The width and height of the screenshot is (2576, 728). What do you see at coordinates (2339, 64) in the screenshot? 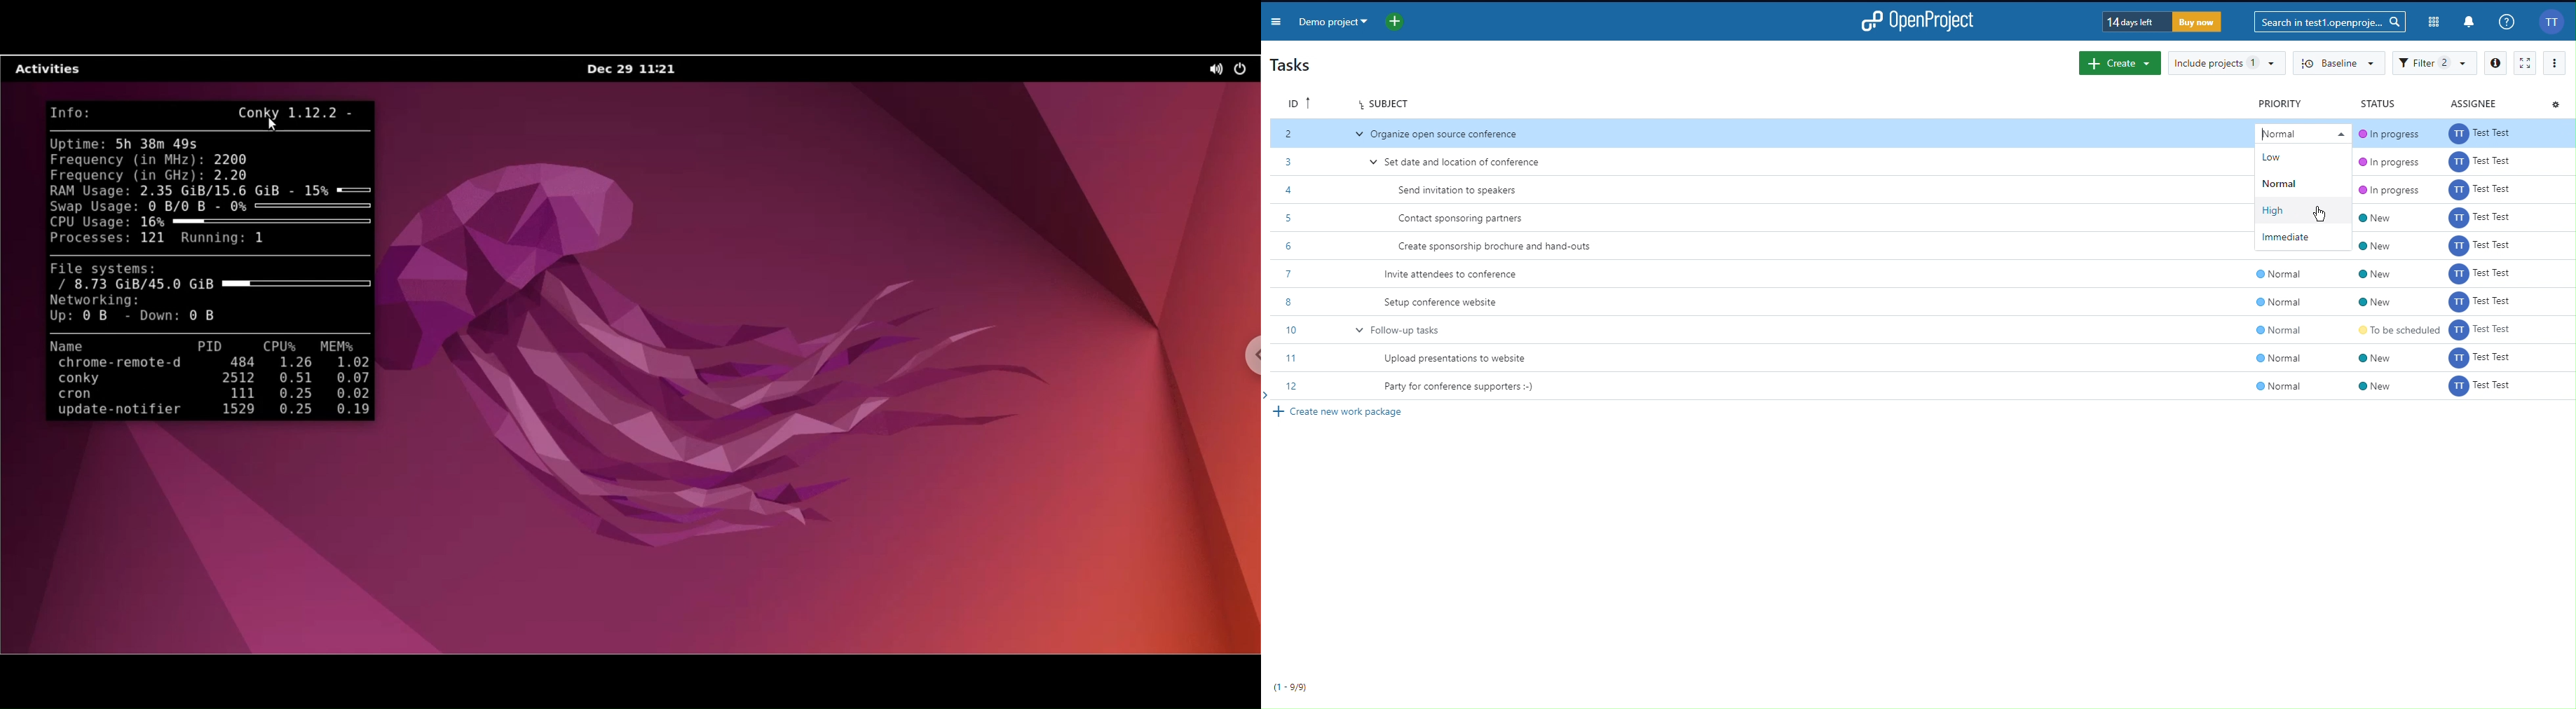
I see `Baseline` at bounding box center [2339, 64].